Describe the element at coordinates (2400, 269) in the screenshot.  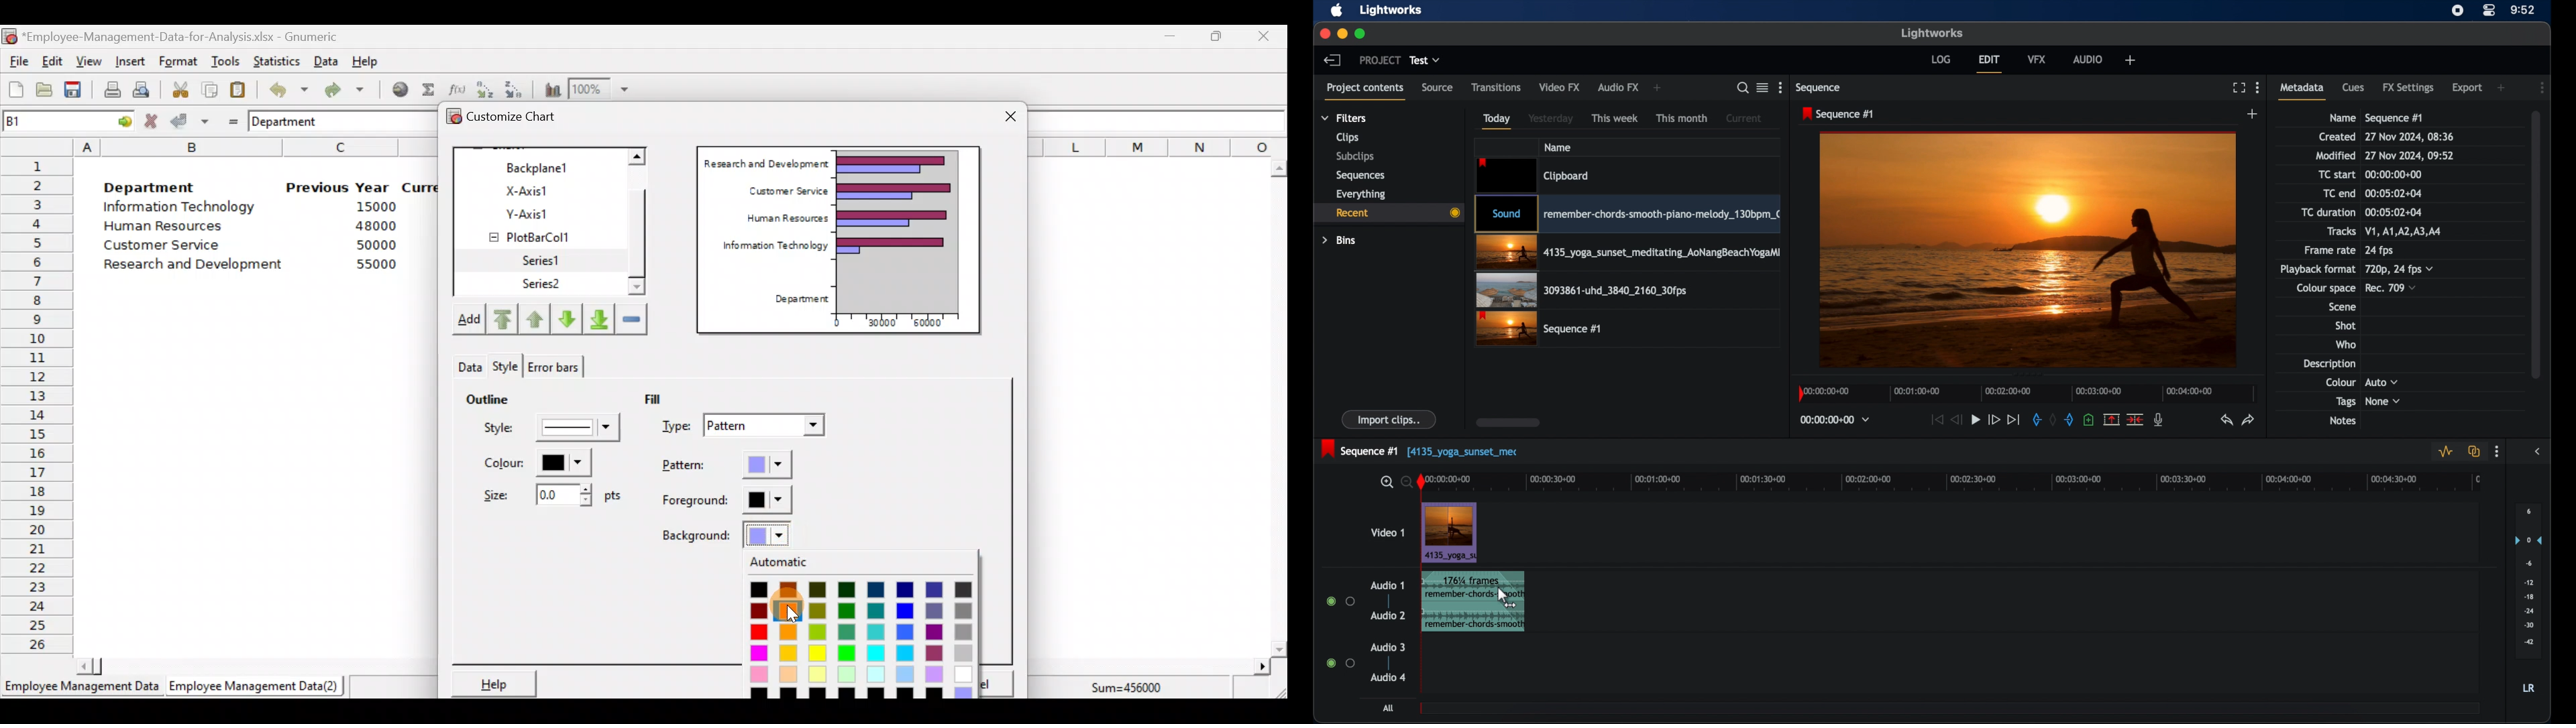
I see `720p, 24fps` at that location.